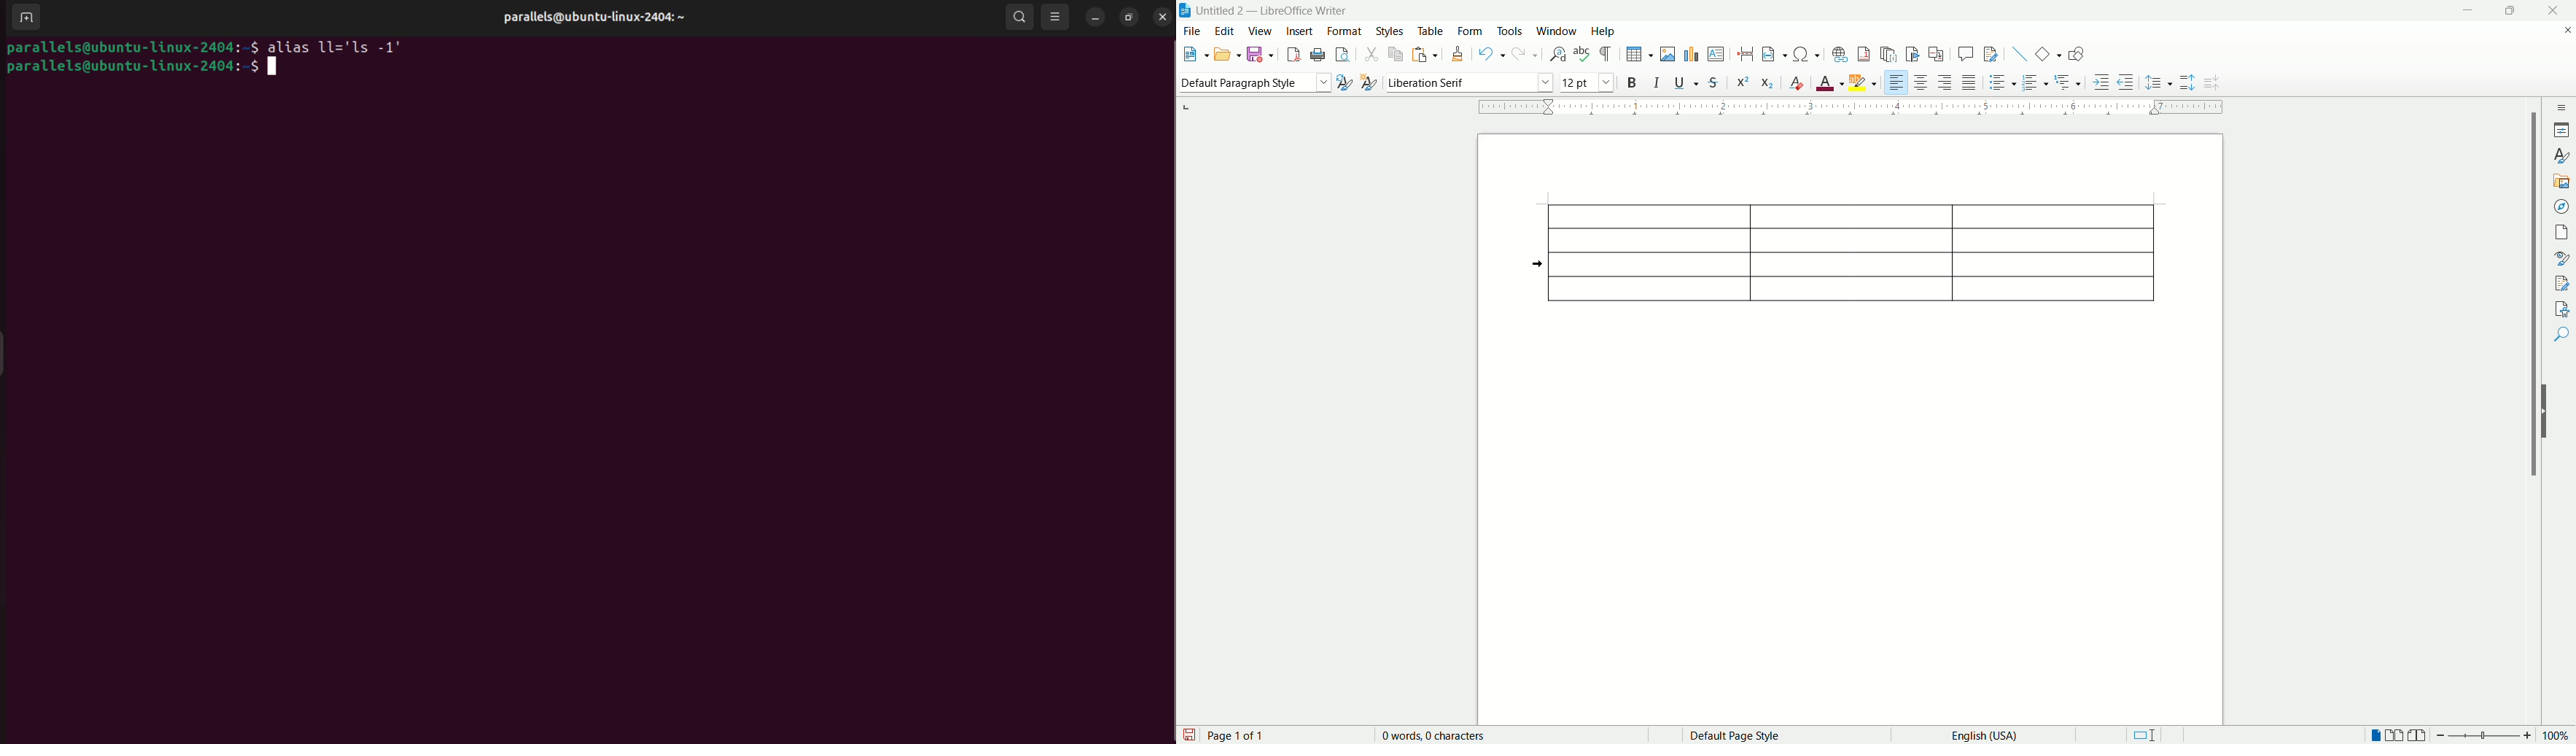 The width and height of the screenshot is (2576, 756). What do you see at coordinates (2187, 84) in the screenshot?
I see `increase line spacing` at bounding box center [2187, 84].